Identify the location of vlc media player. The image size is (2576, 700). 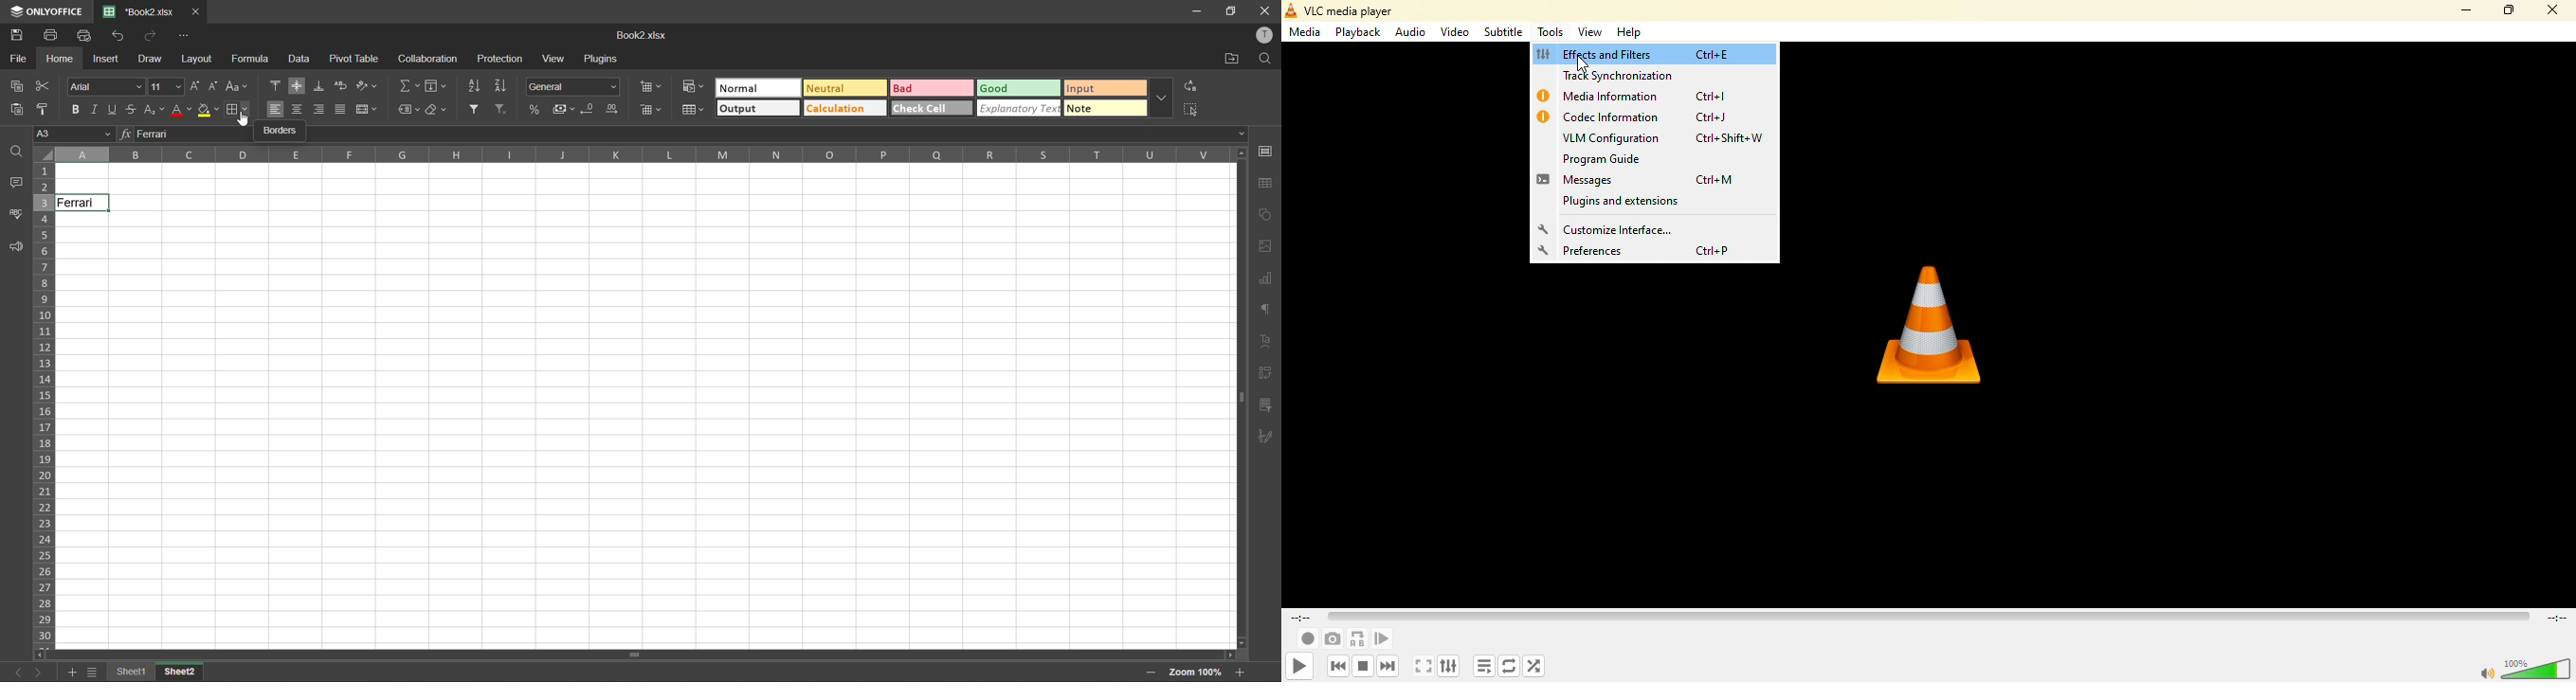
(1339, 11).